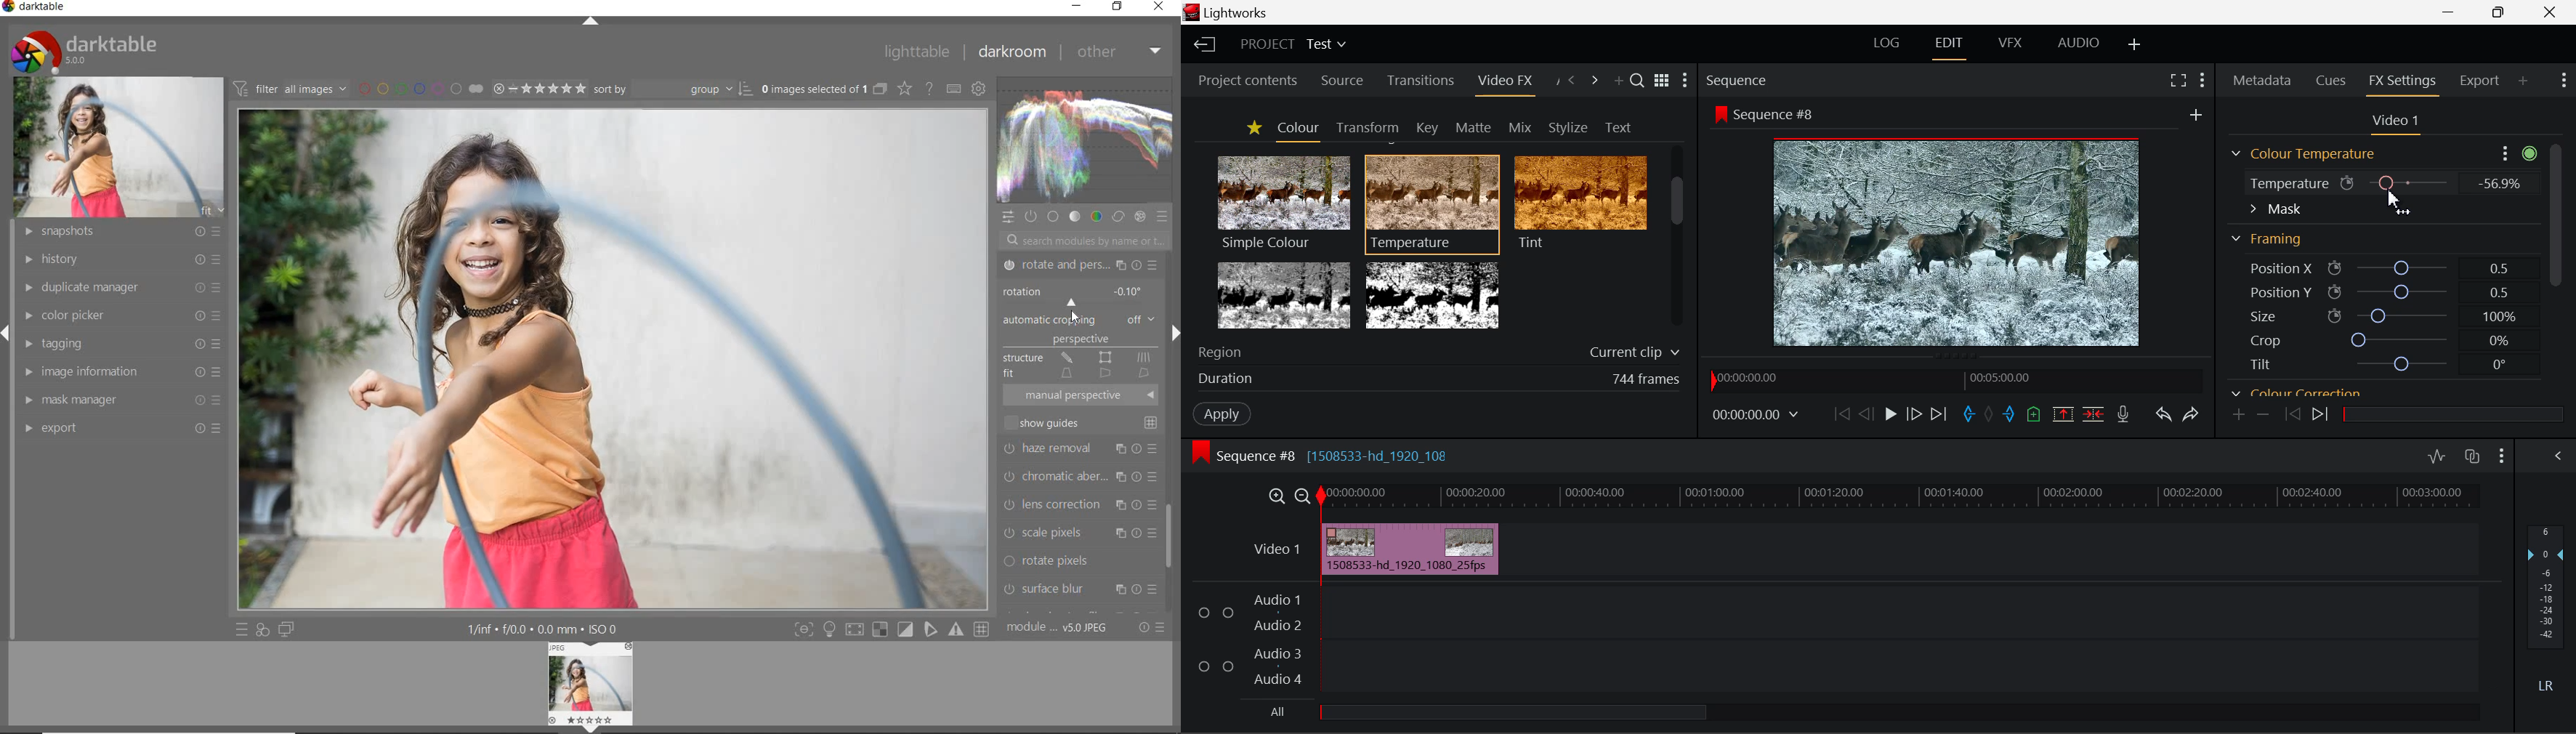 This screenshot has width=2576, height=756. I want to click on filter by image color label, so click(420, 88).